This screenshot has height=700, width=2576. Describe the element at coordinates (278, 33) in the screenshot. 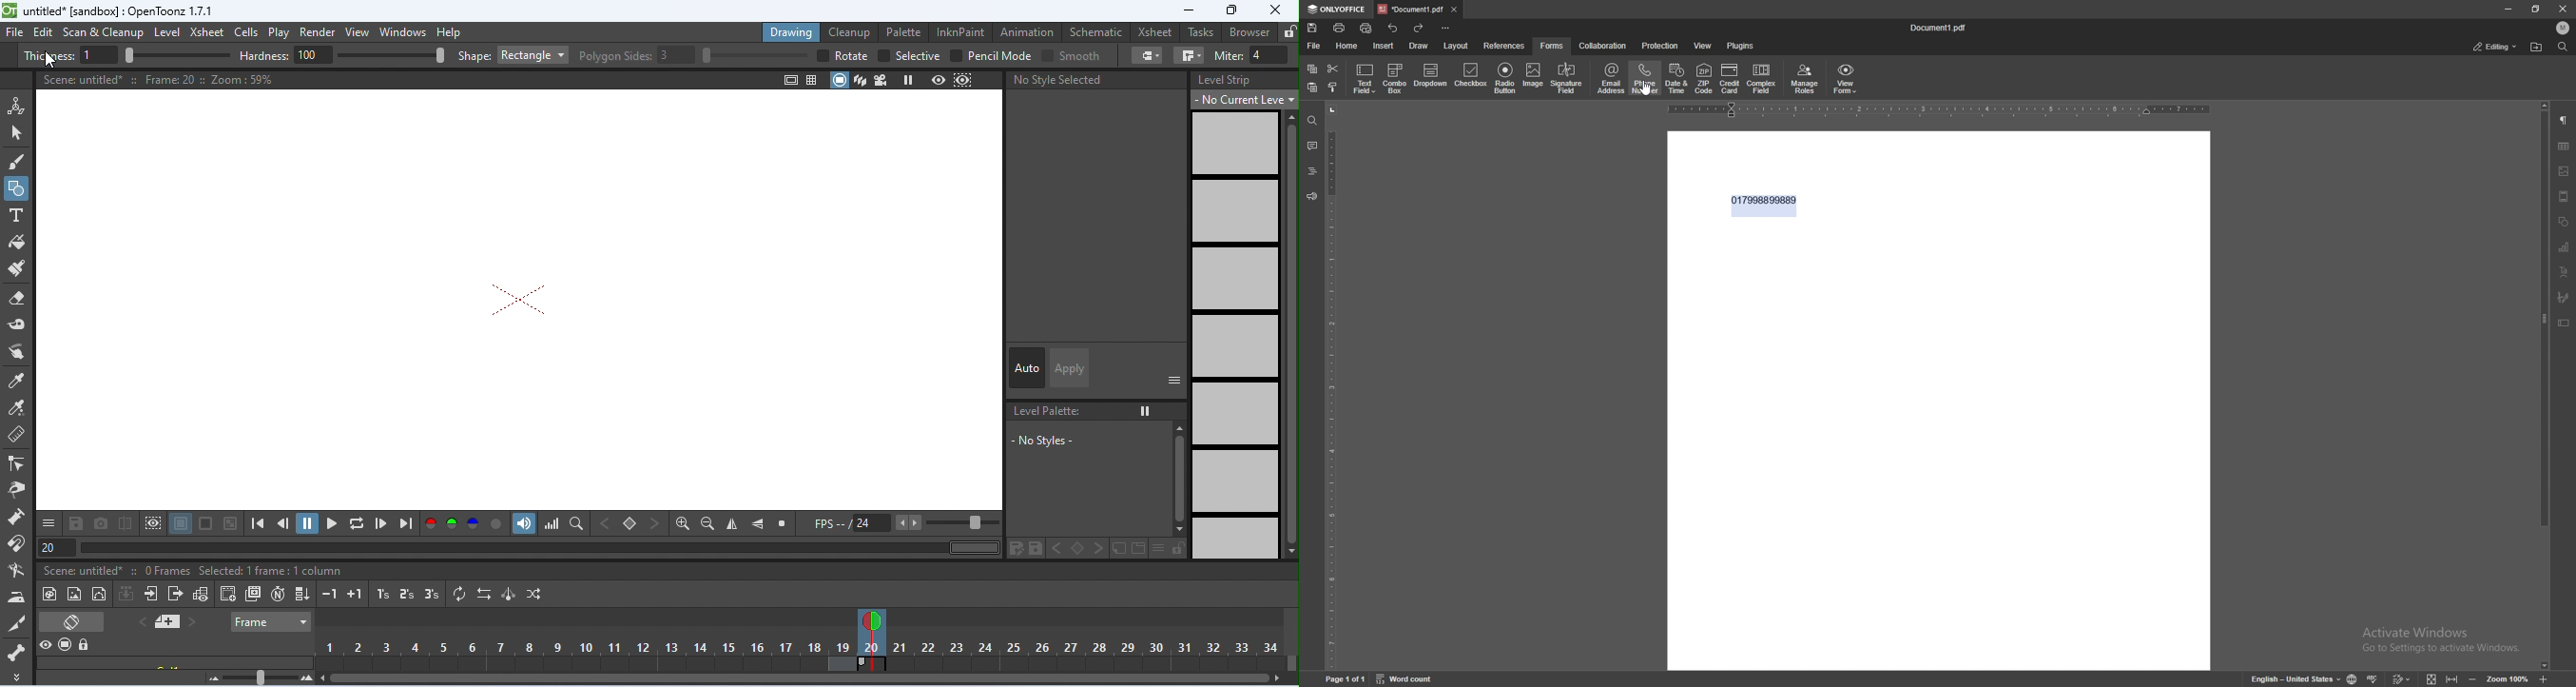

I see `play` at that location.